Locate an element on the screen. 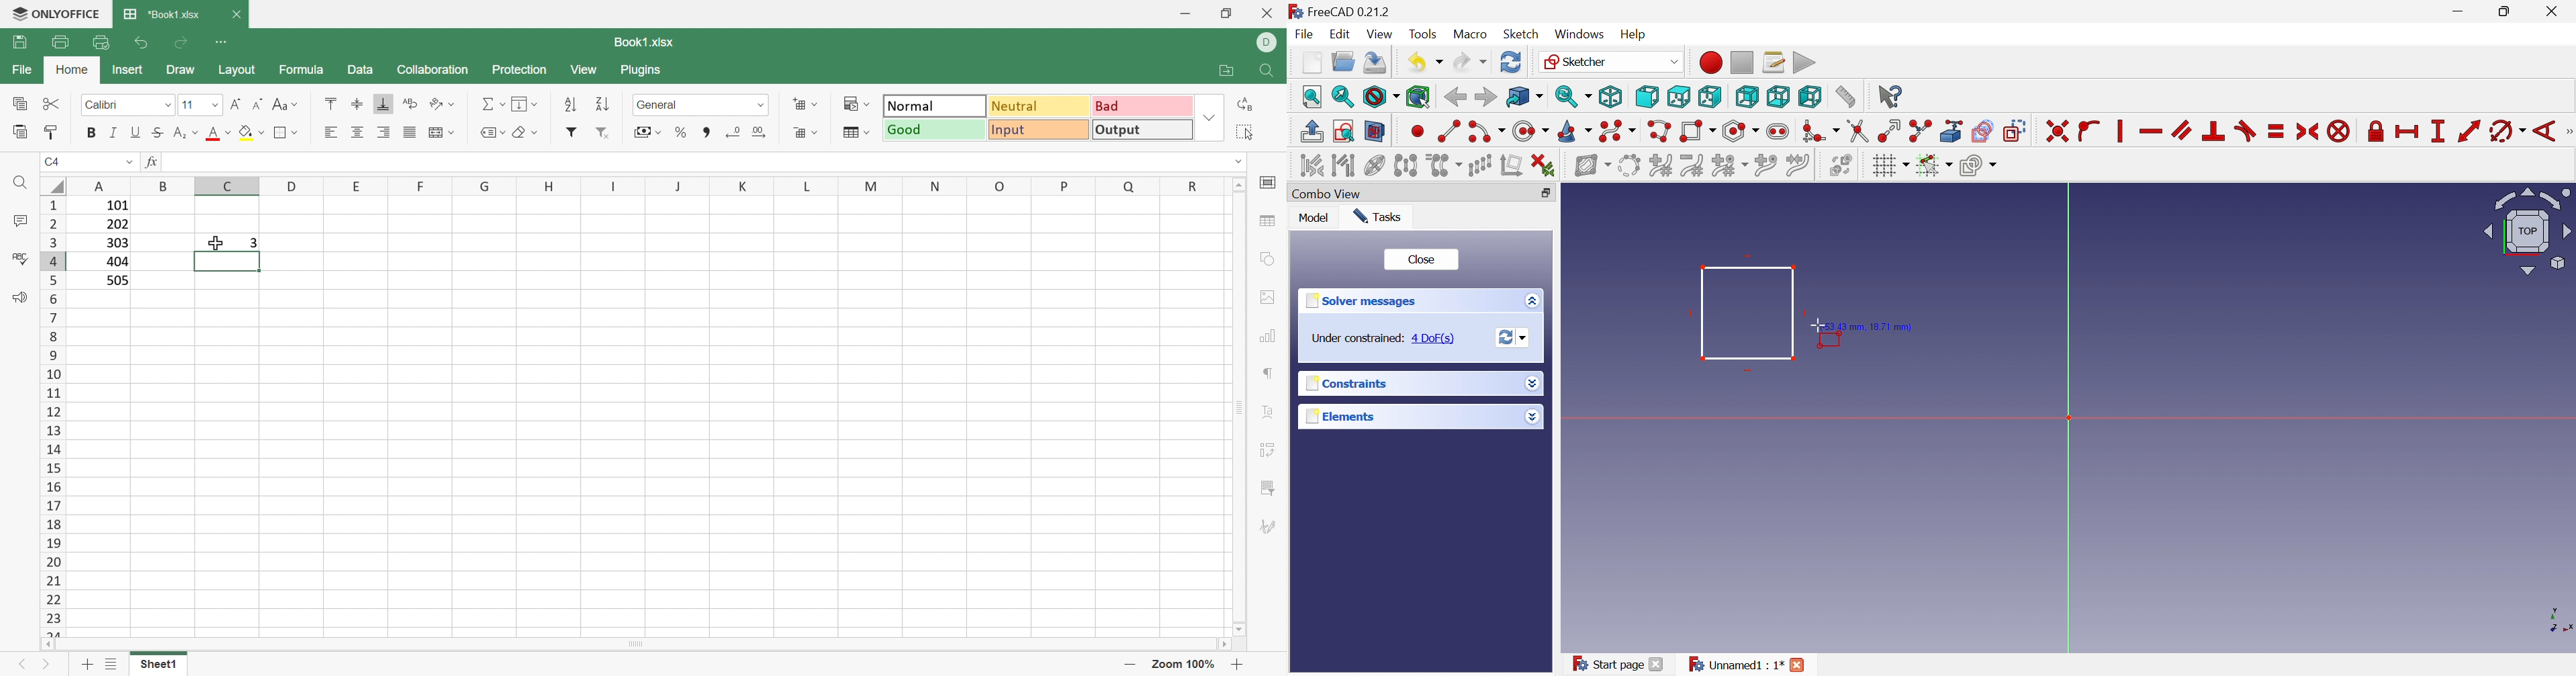 The height and width of the screenshot is (700, 2576). Percent is located at coordinates (683, 134).